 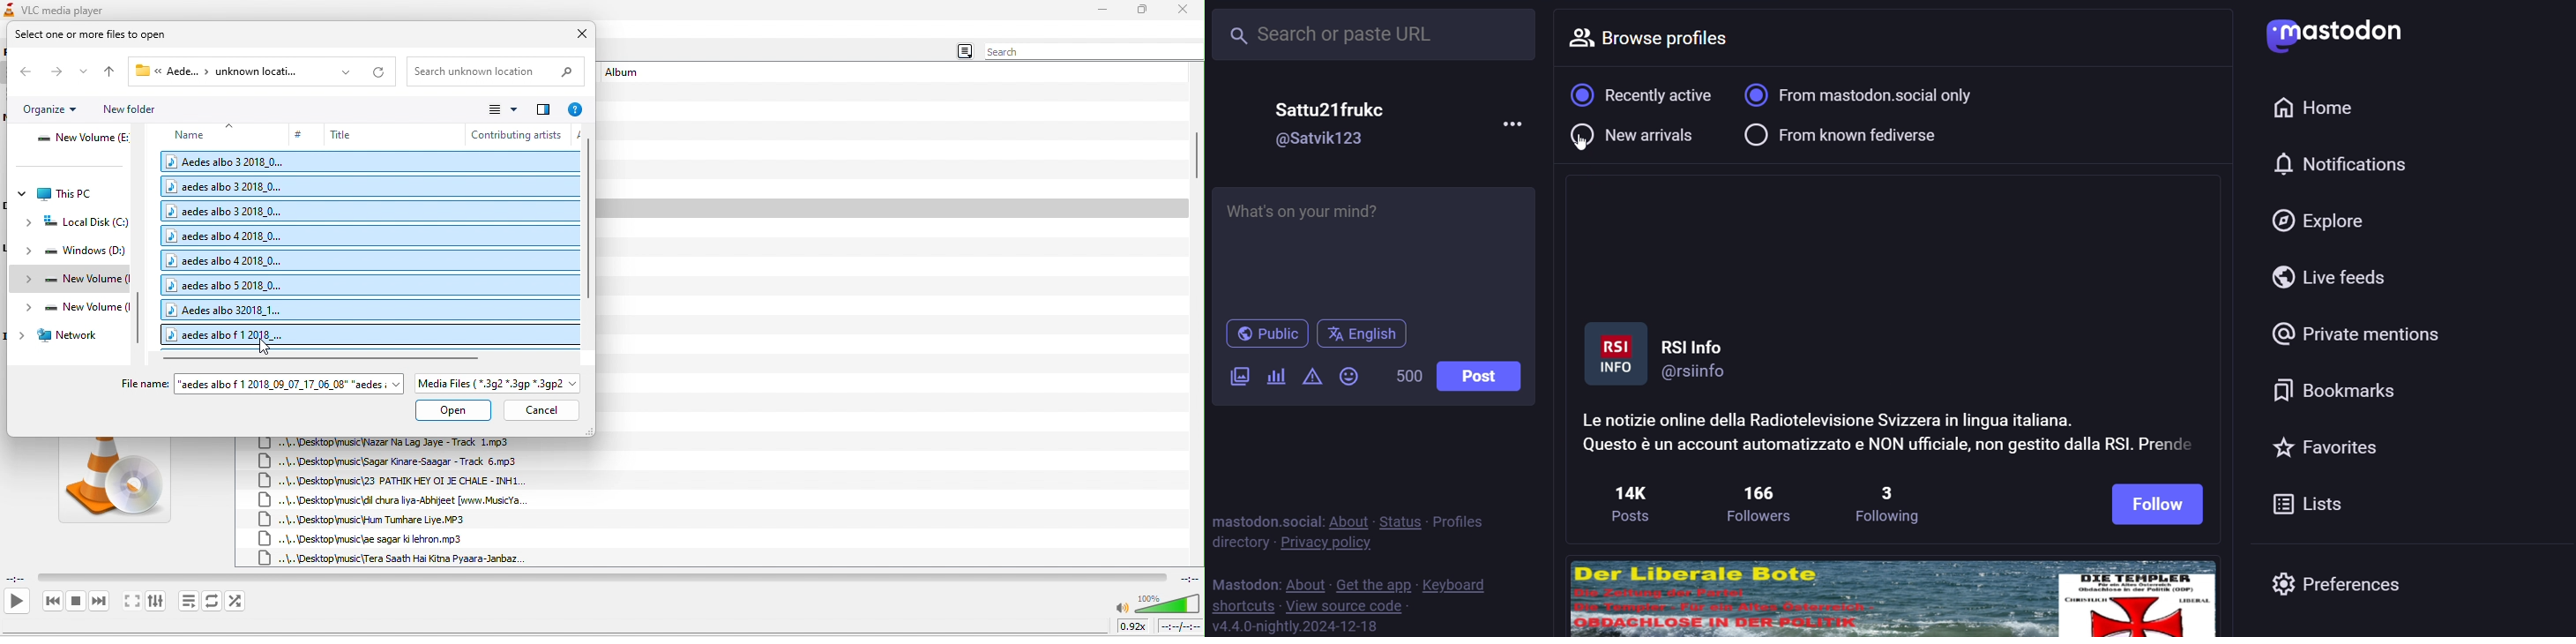 I want to click on more, so click(x=1516, y=124).